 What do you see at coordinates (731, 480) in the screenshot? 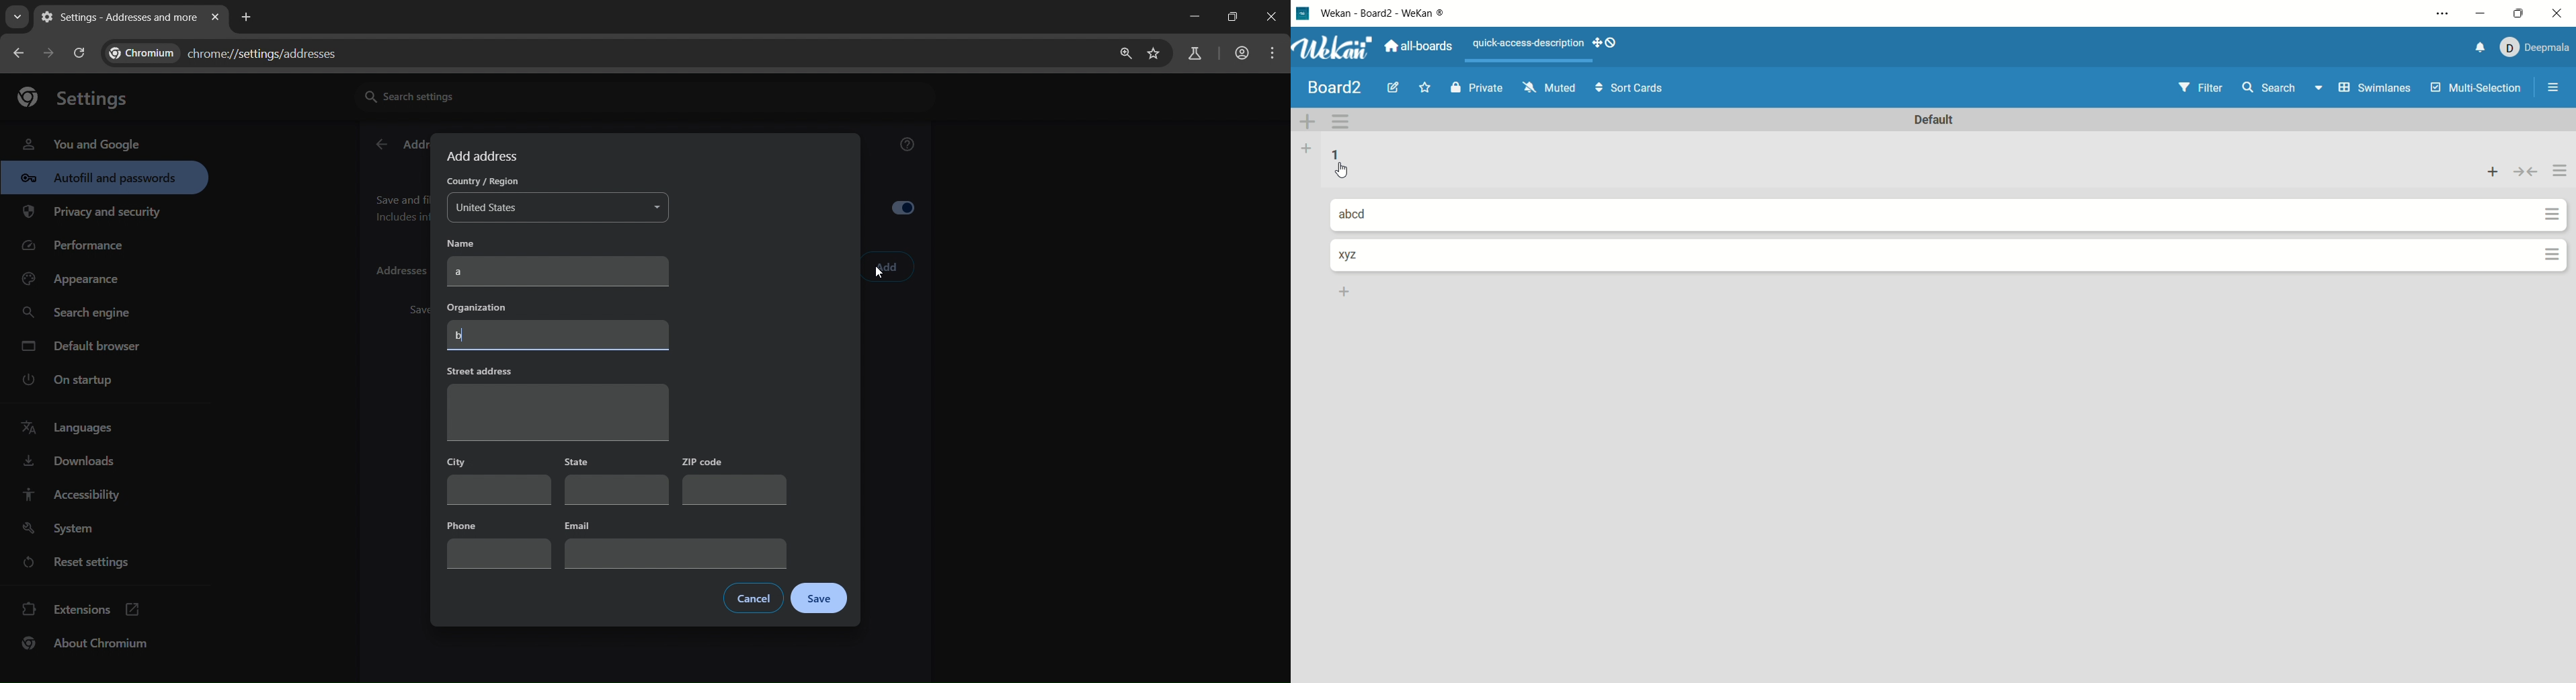
I see `zip code` at bounding box center [731, 480].